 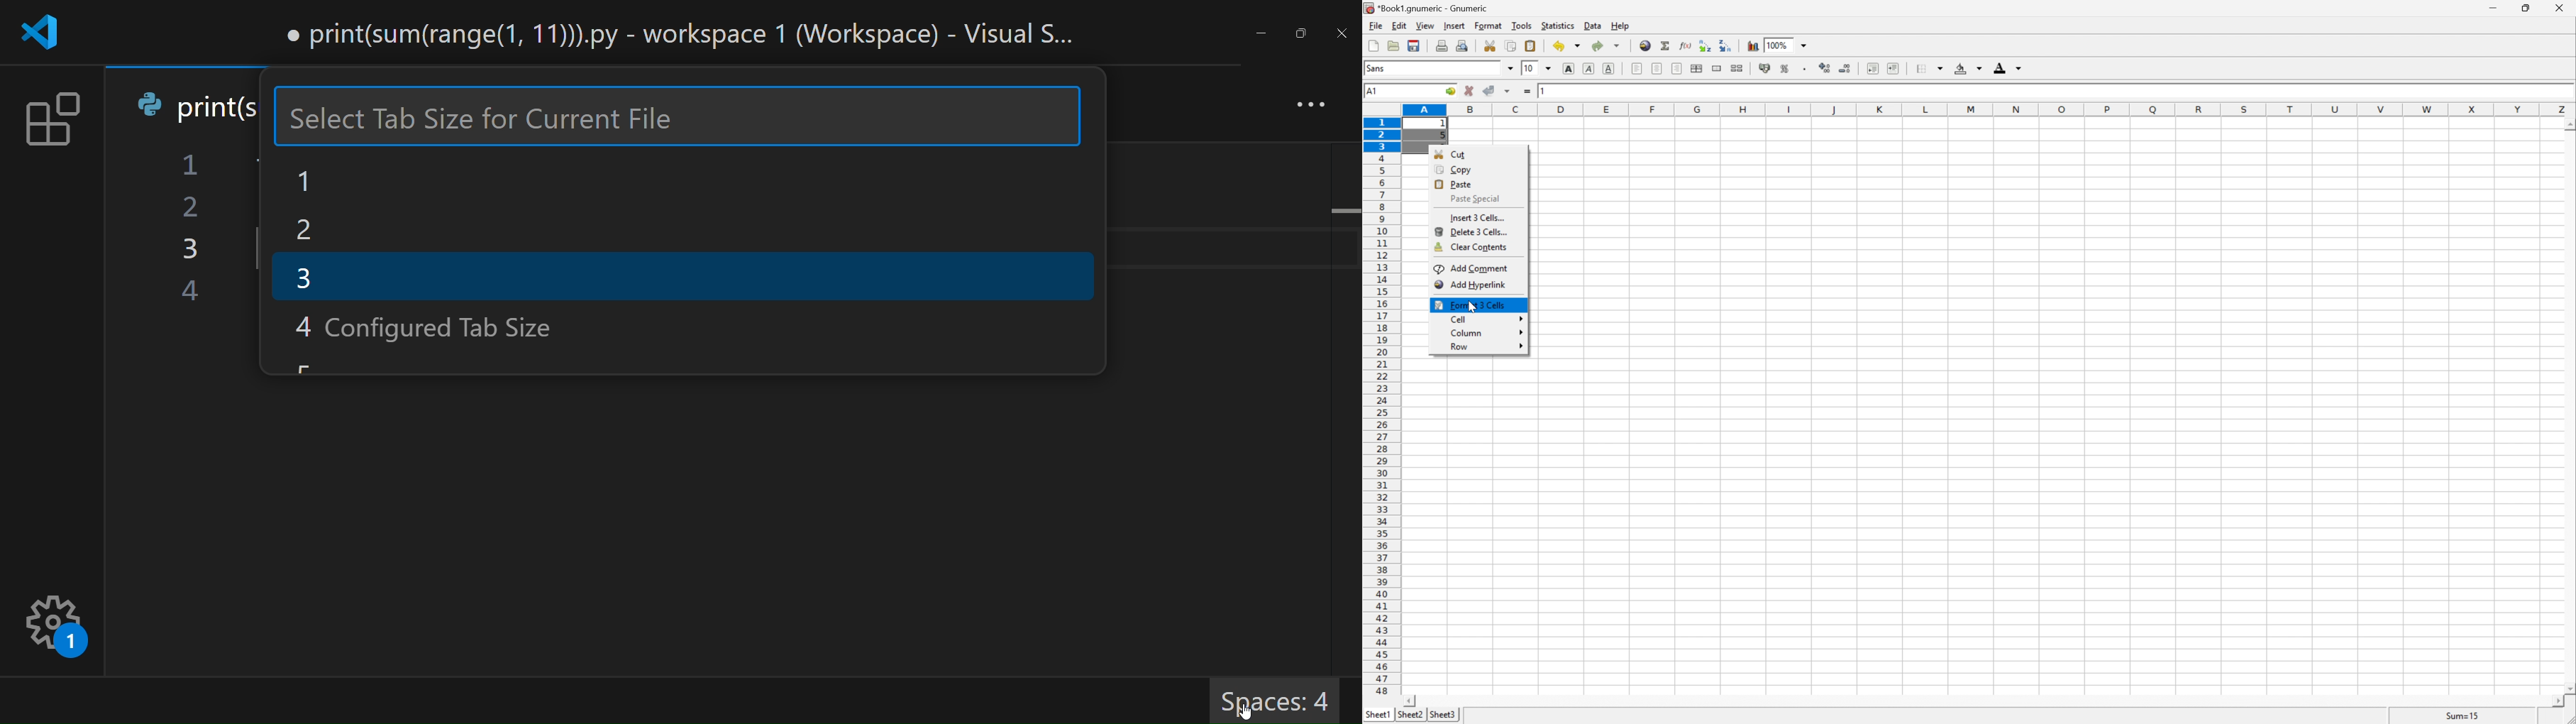 What do you see at coordinates (1508, 91) in the screenshot?
I see `accept changes across all selections` at bounding box center [1508, 91].